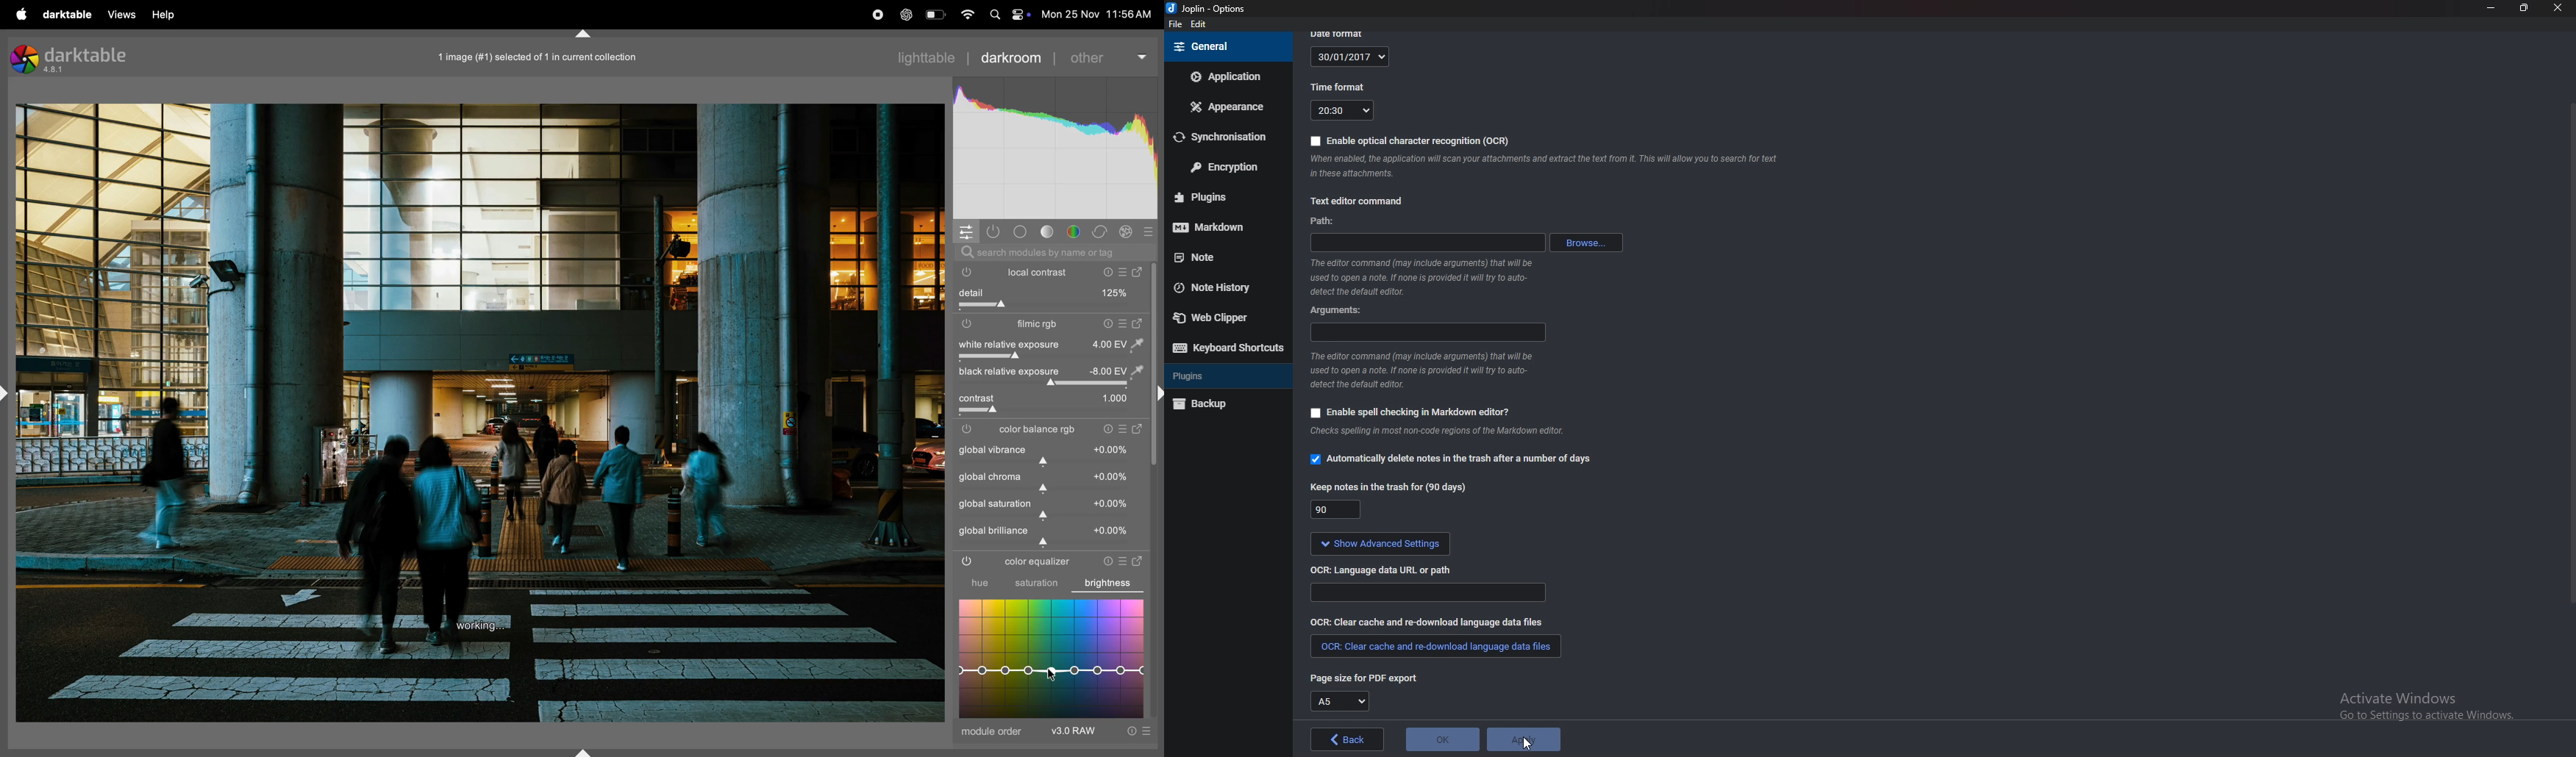 The width and height of the screenshot is (2576, 784). What do you see at coordinates (1541, 165) in the screenshot?
I see `ocr info` at bounding box center [1541, 165].